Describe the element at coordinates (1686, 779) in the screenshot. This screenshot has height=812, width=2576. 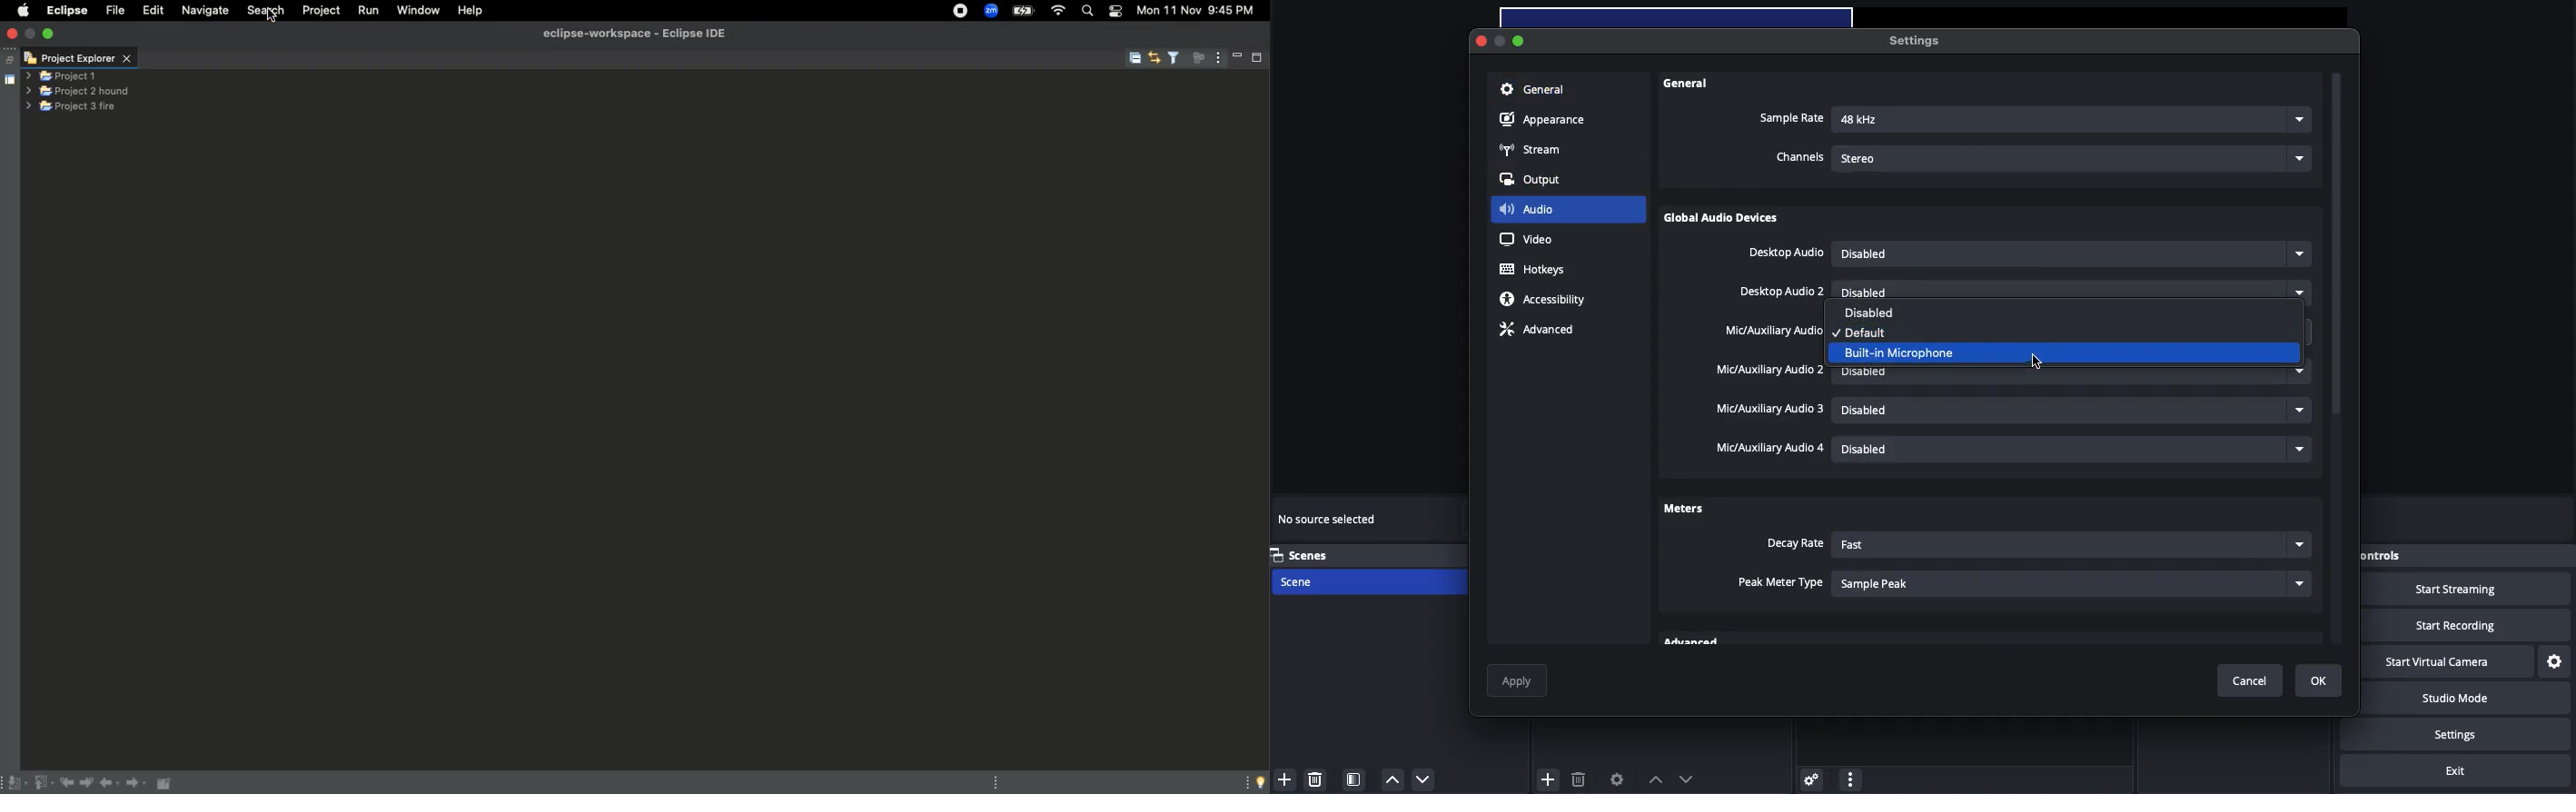
I see `Move down` at that location.